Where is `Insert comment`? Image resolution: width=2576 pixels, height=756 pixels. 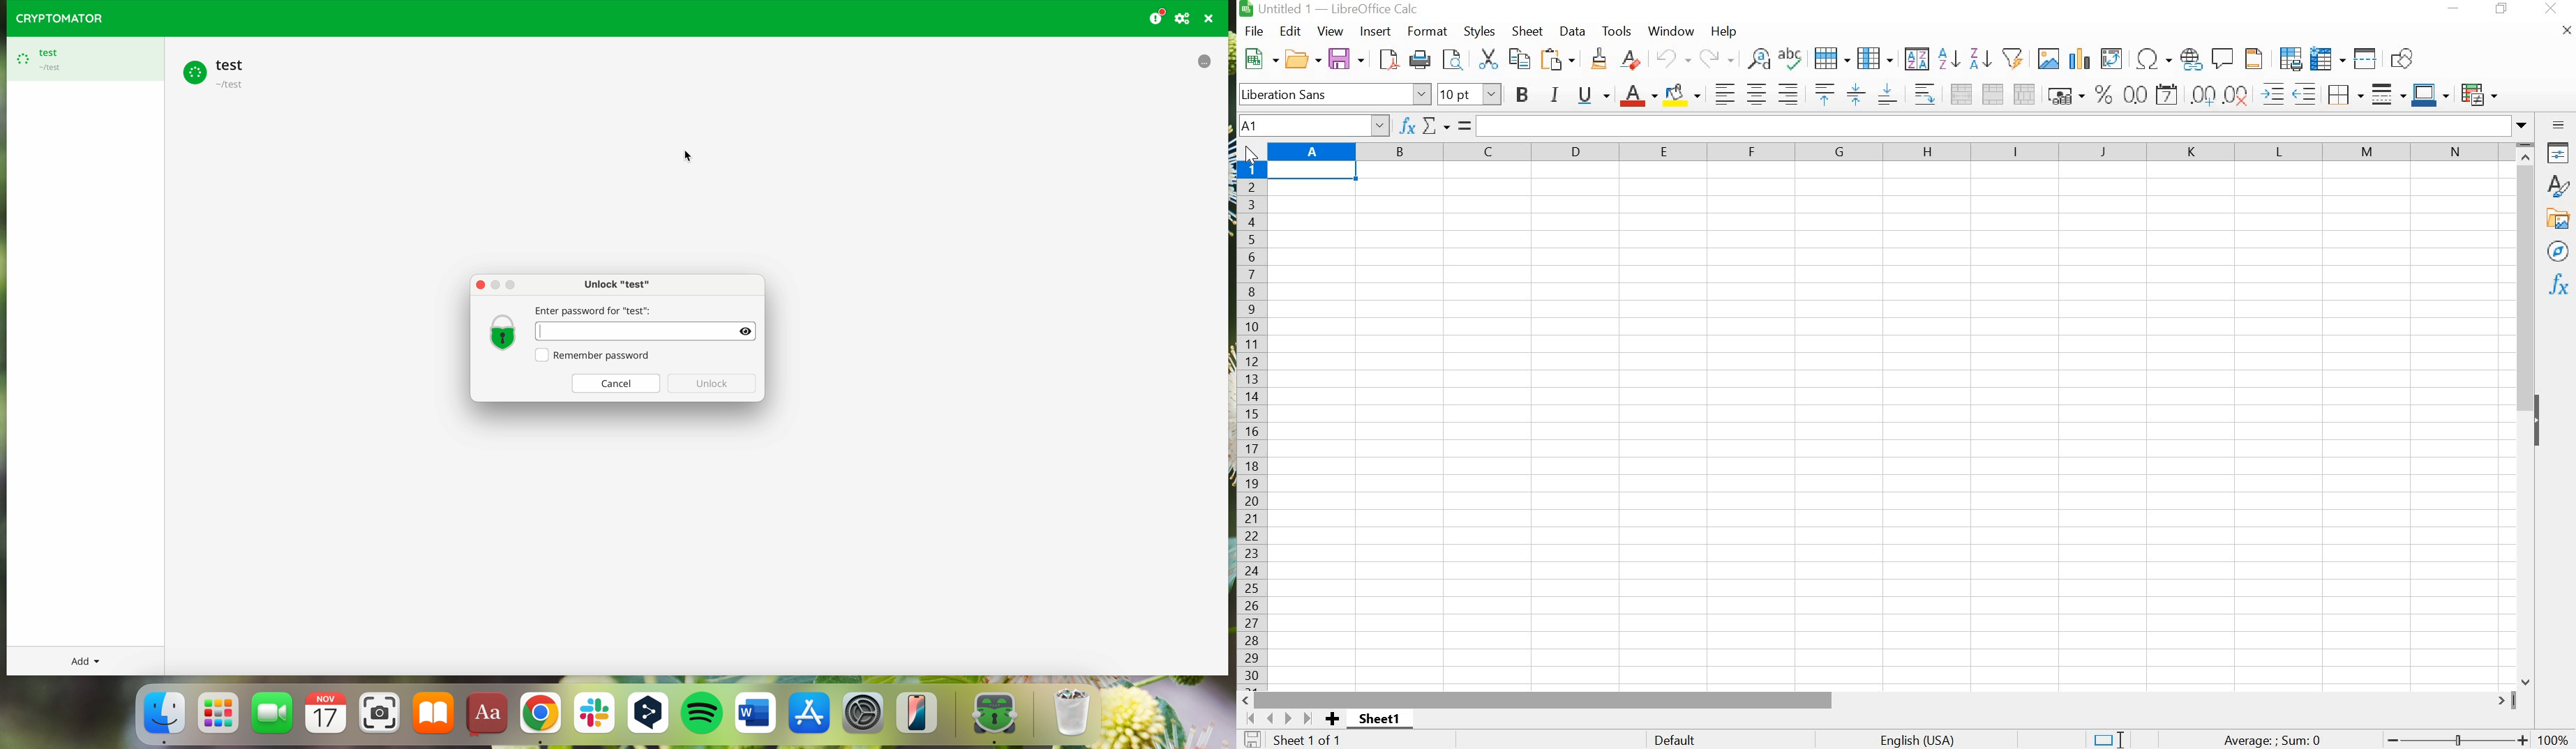
Insert comment is located at coordinates (2221, 59).